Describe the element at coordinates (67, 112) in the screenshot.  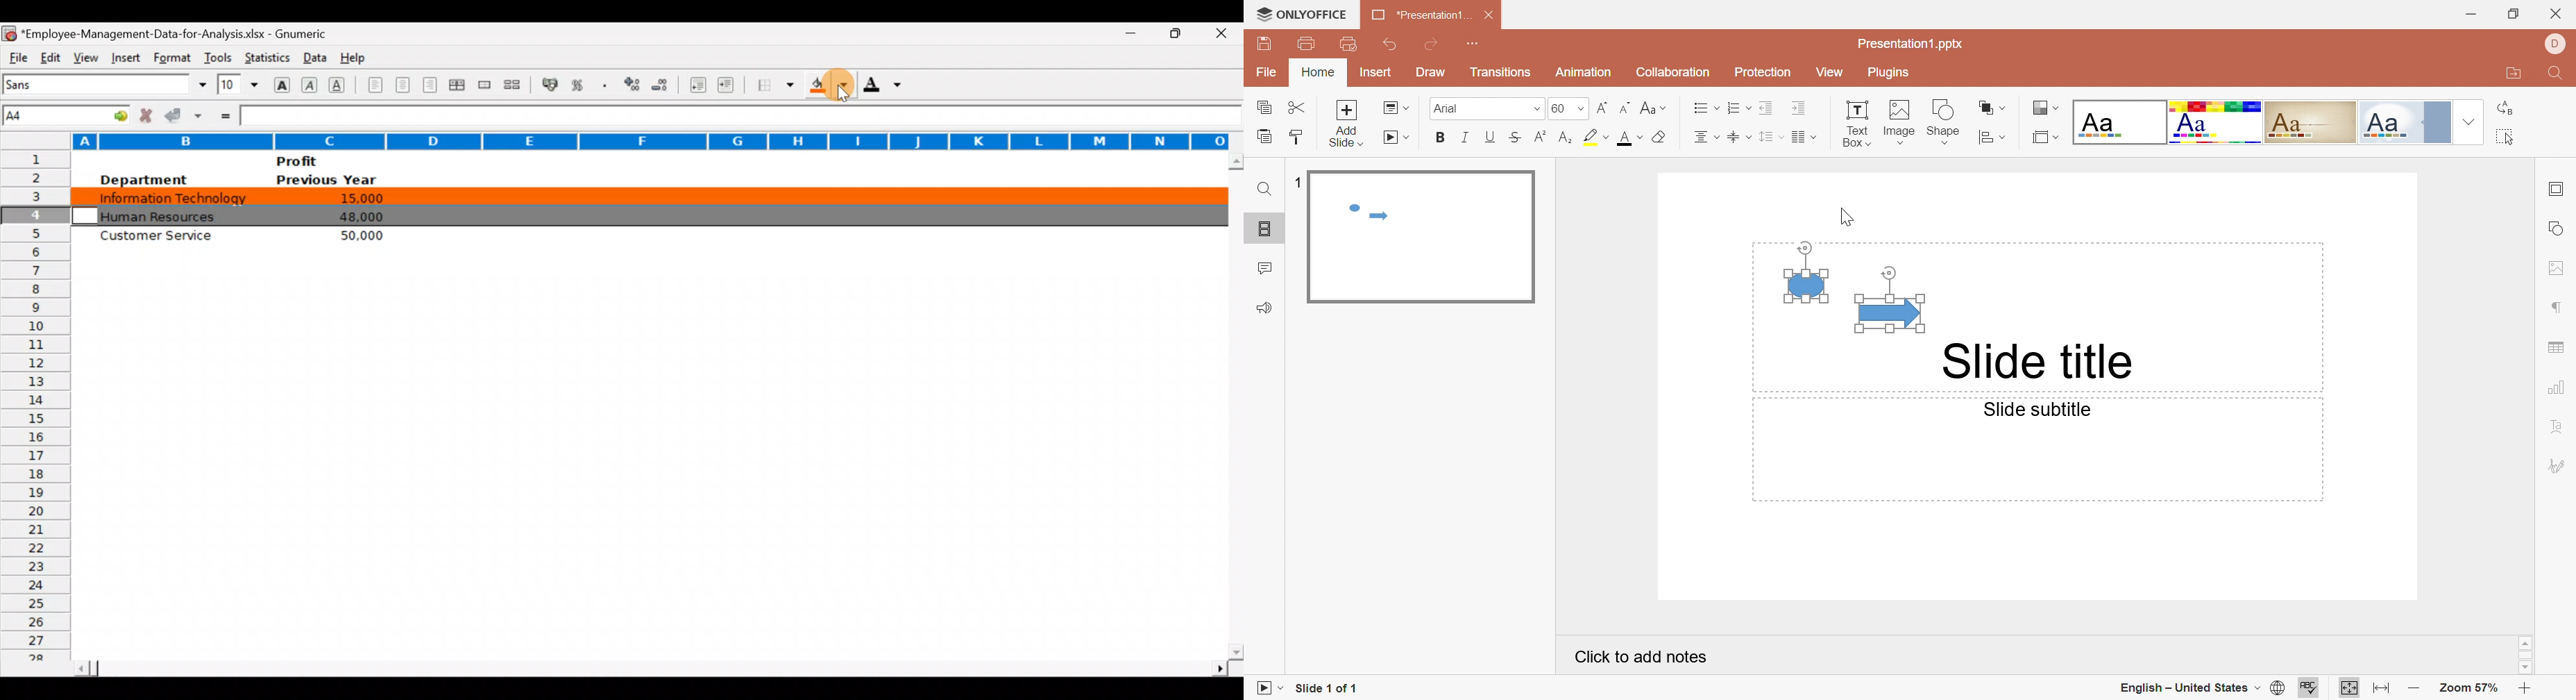
I see `Cell name` at that location.